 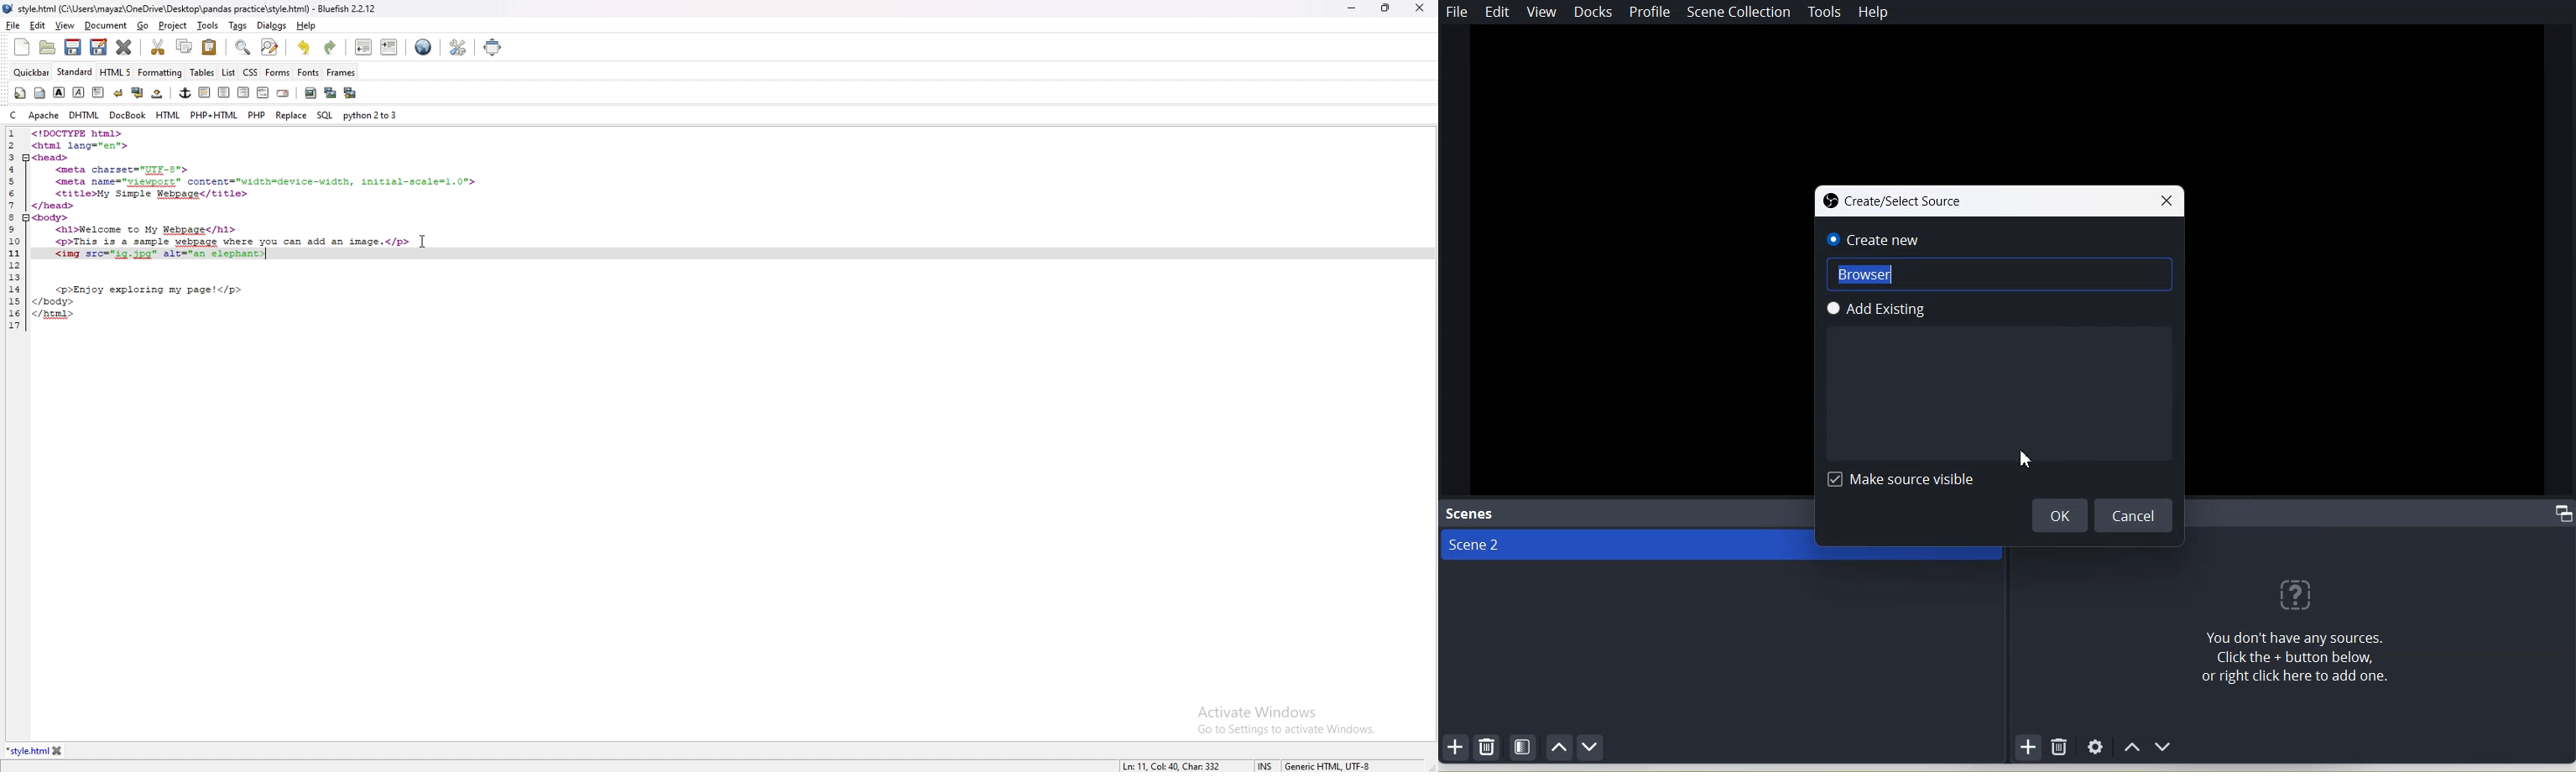 What do you see at coordinates (81, 145) in the screenshot?
I see `<html lang="en">` at bounding box center [81, 145].